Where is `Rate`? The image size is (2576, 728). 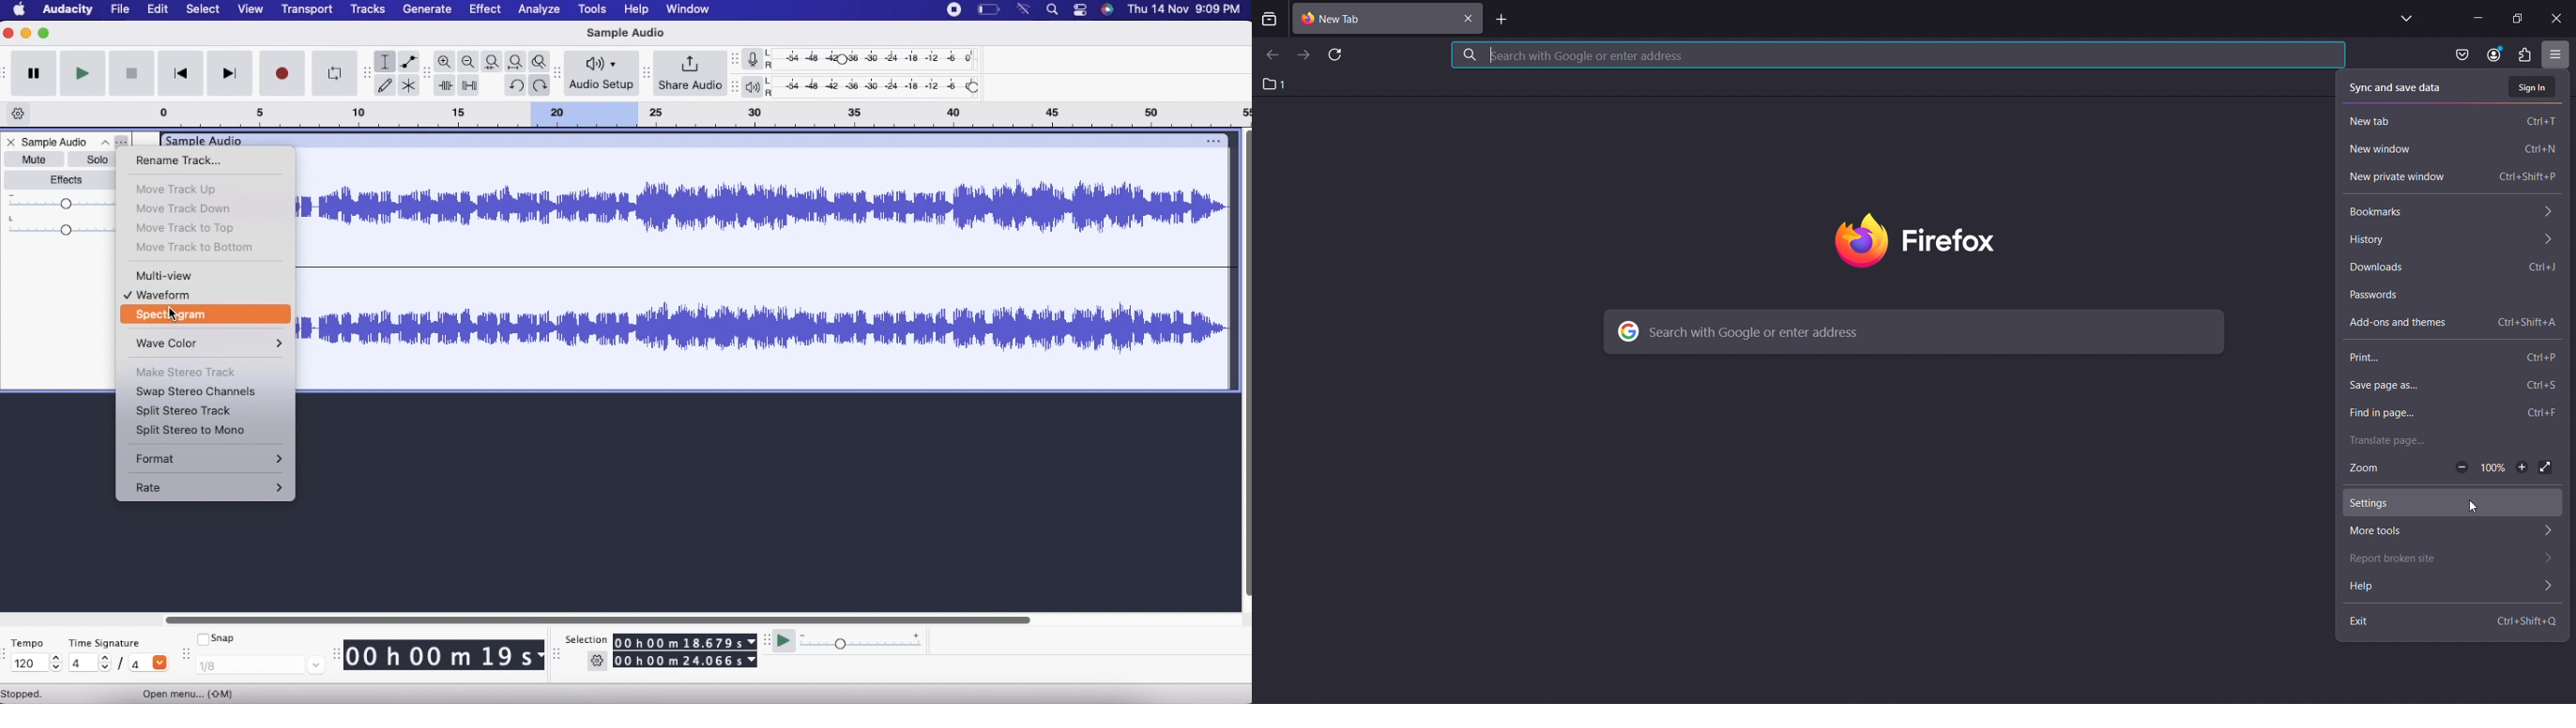
Rate is located at coordinates (209, 488).